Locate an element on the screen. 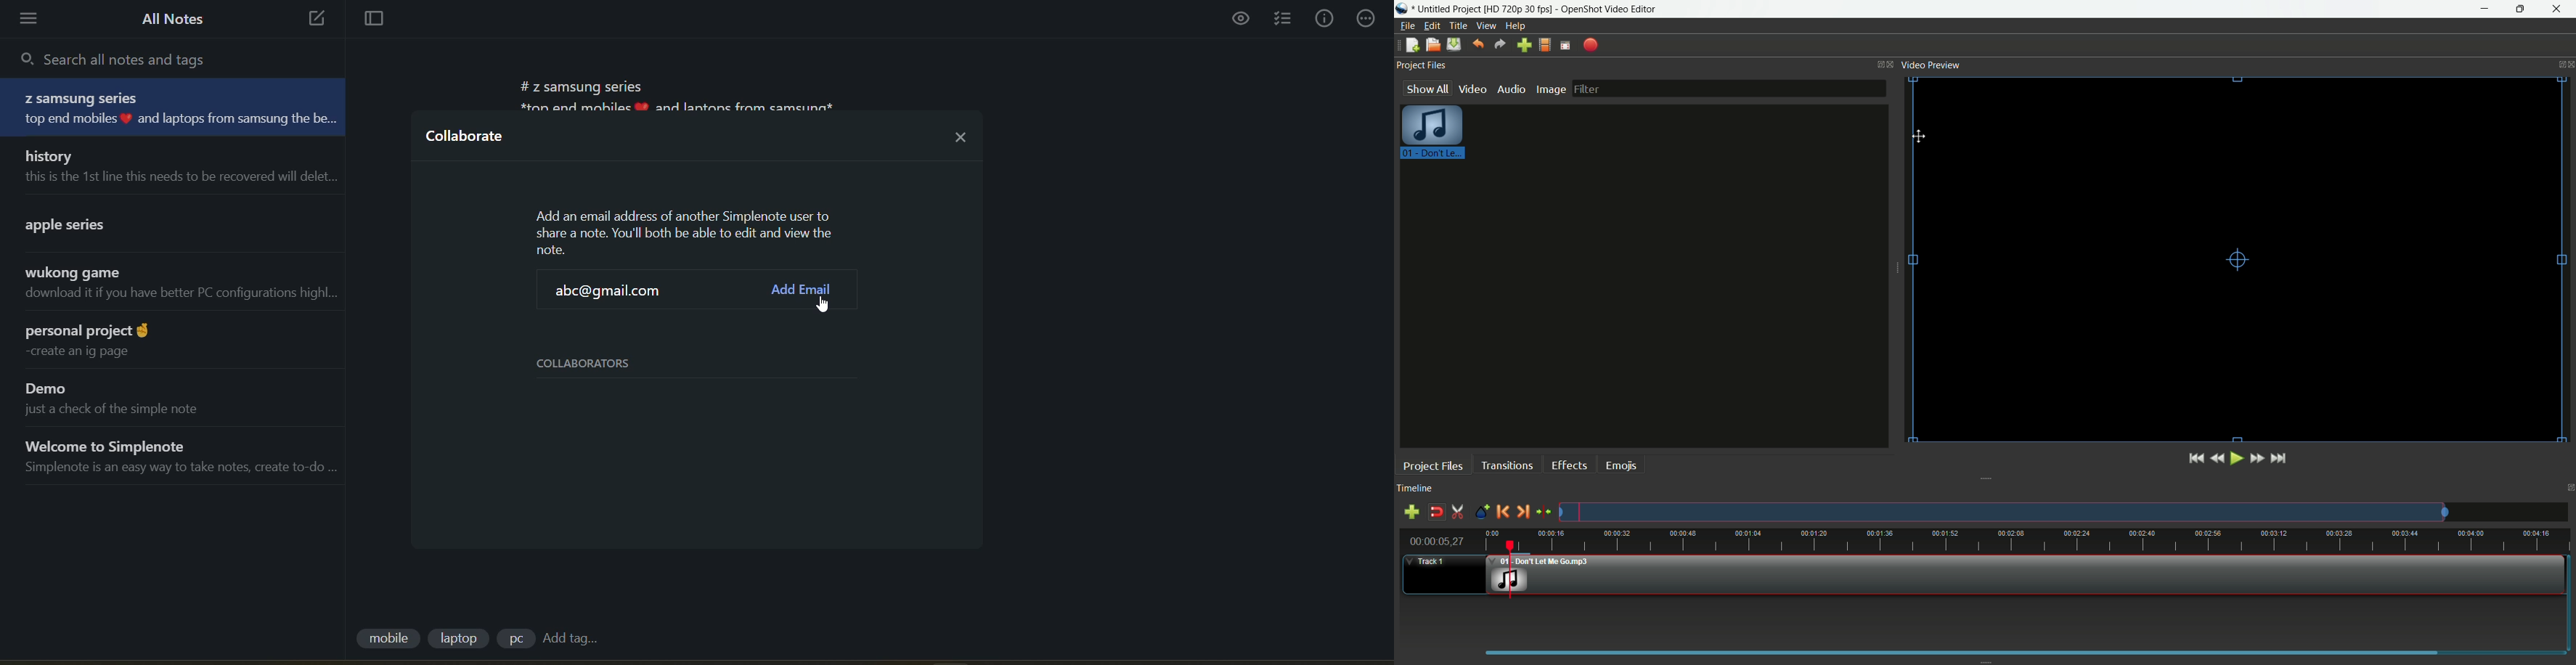 The width and height of the screenshot is (2576, 672). video is located at coordinates (1472, 89).